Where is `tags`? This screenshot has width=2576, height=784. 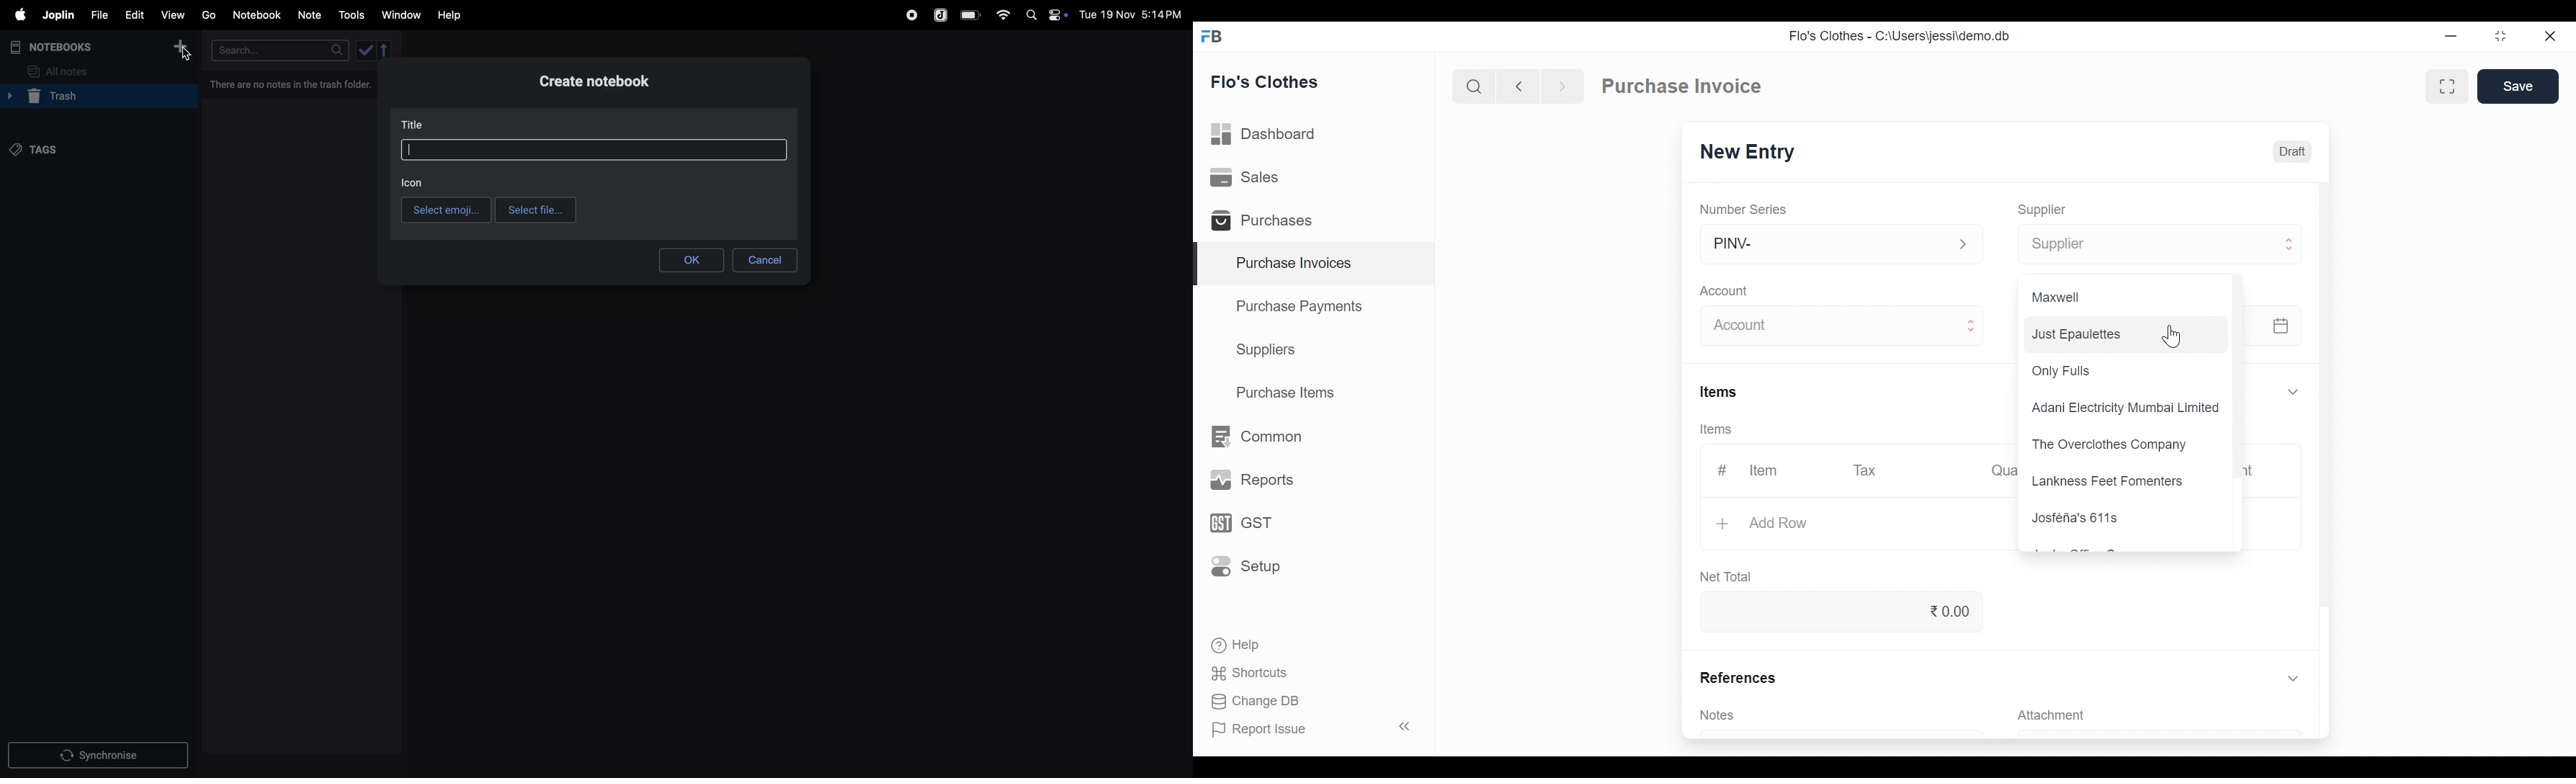
tags is located at coordinates (39, 151).